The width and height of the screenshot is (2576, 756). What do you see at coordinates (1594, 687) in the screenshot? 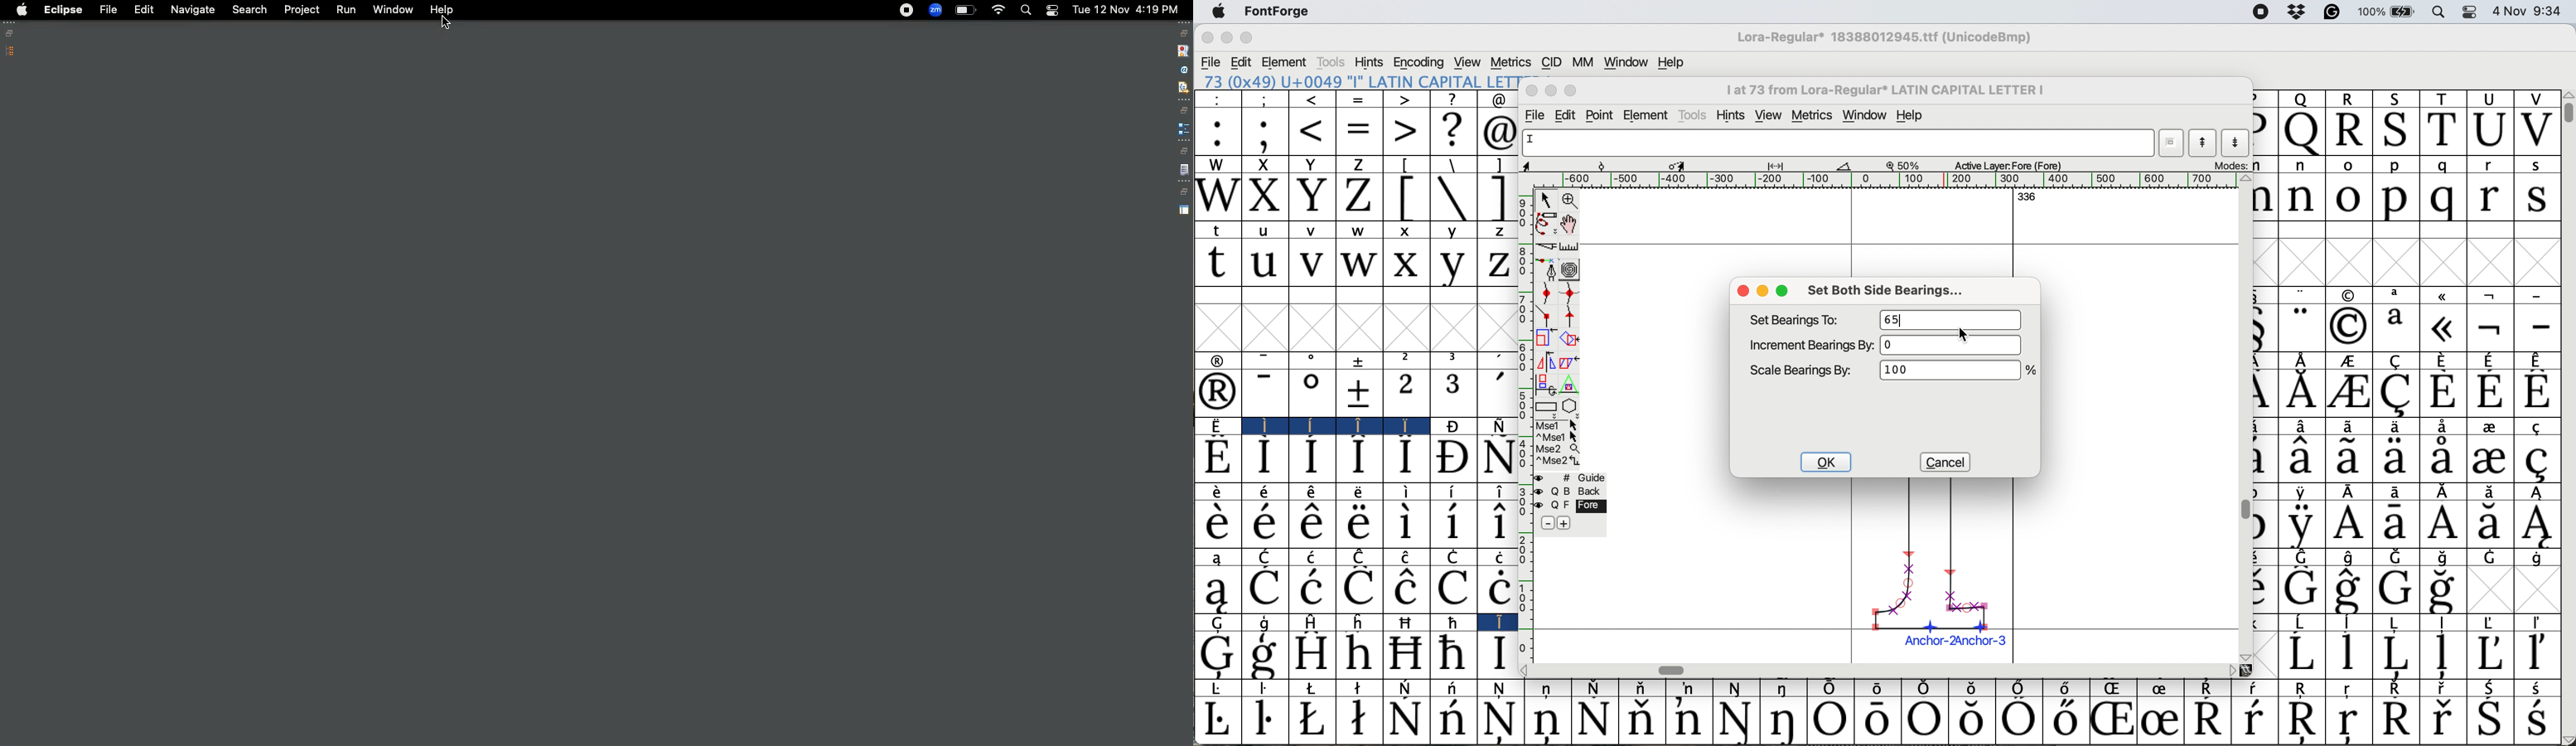
I see `Symbol` at bounding box center [1594, 687].